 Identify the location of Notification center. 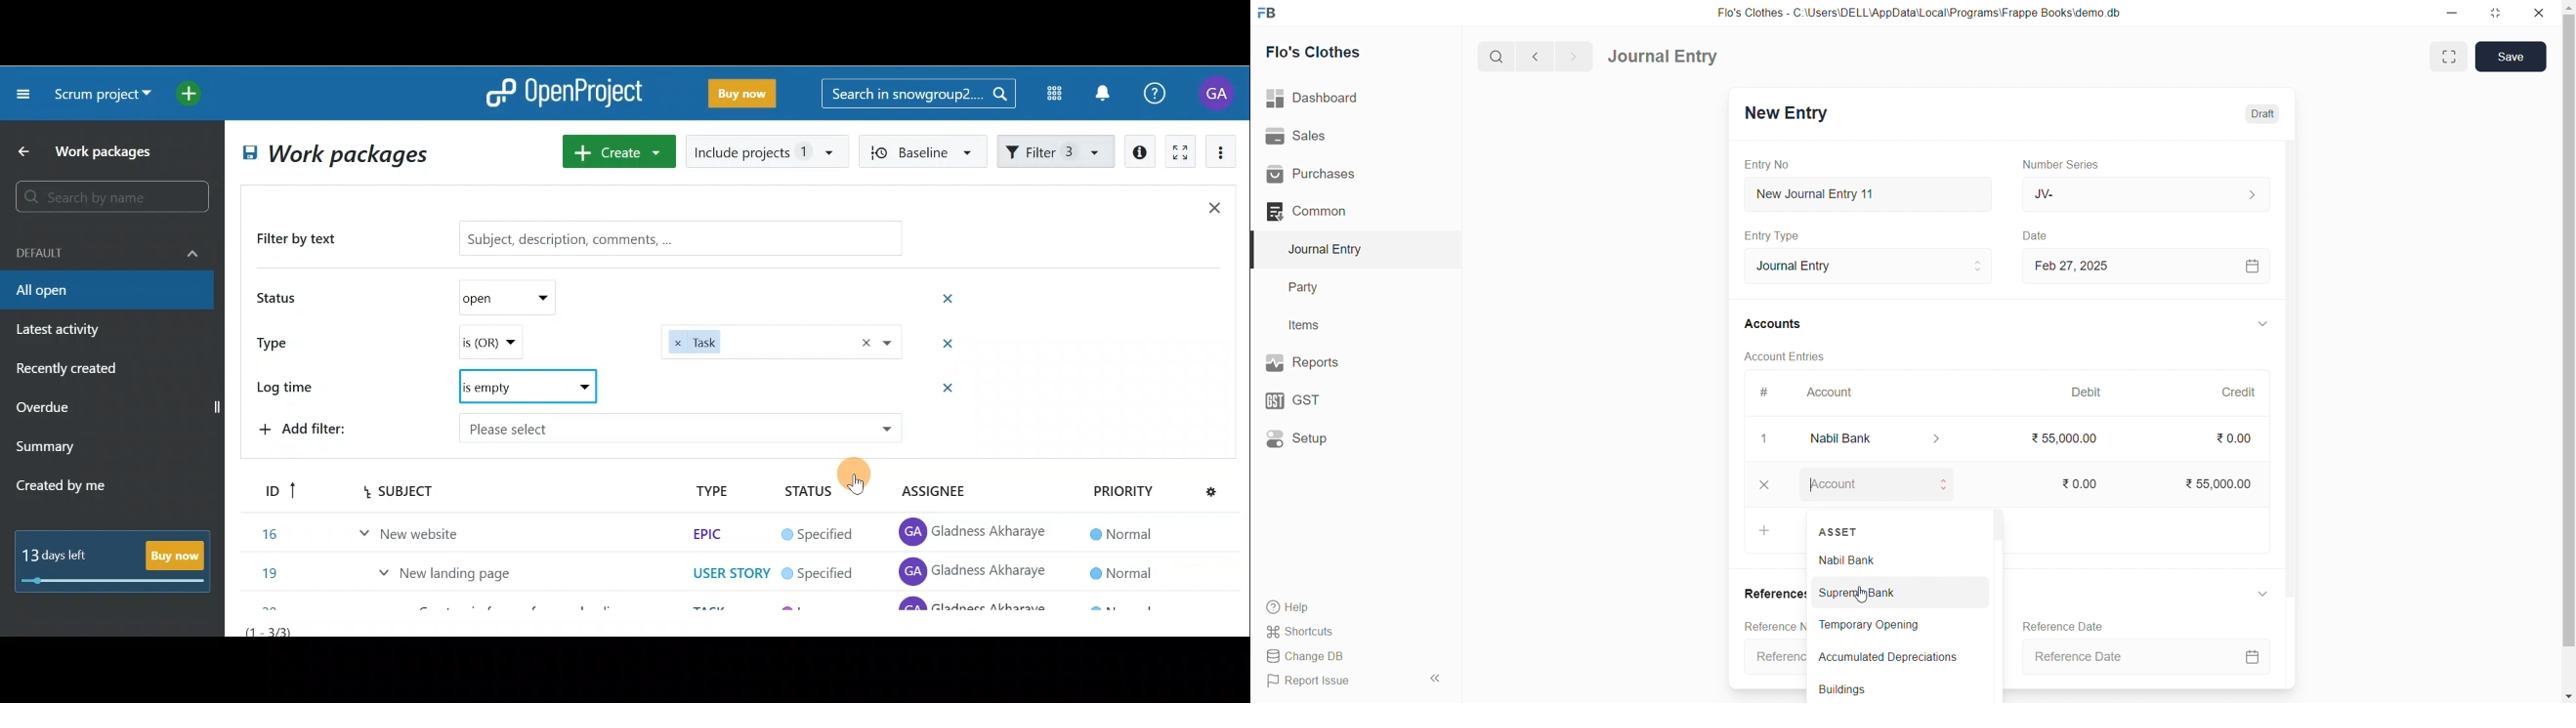
(1105, 91).